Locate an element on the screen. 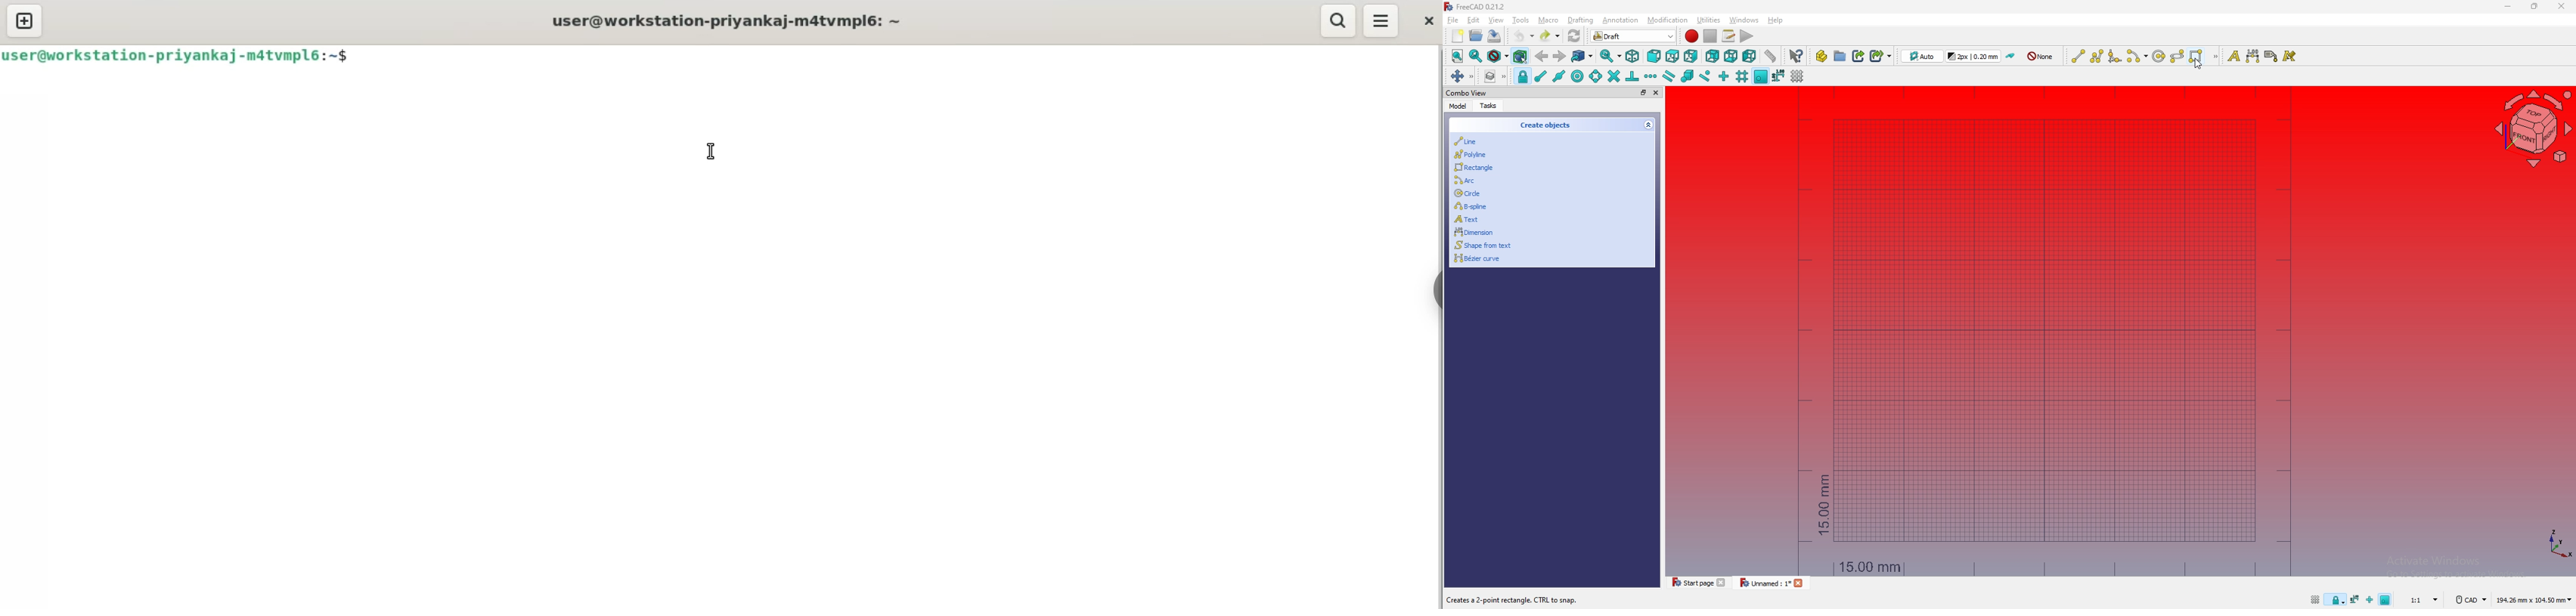 Image resolution: width=2576 pixels, height=616 pixels. refresh is located at coordinates (1574, 35).